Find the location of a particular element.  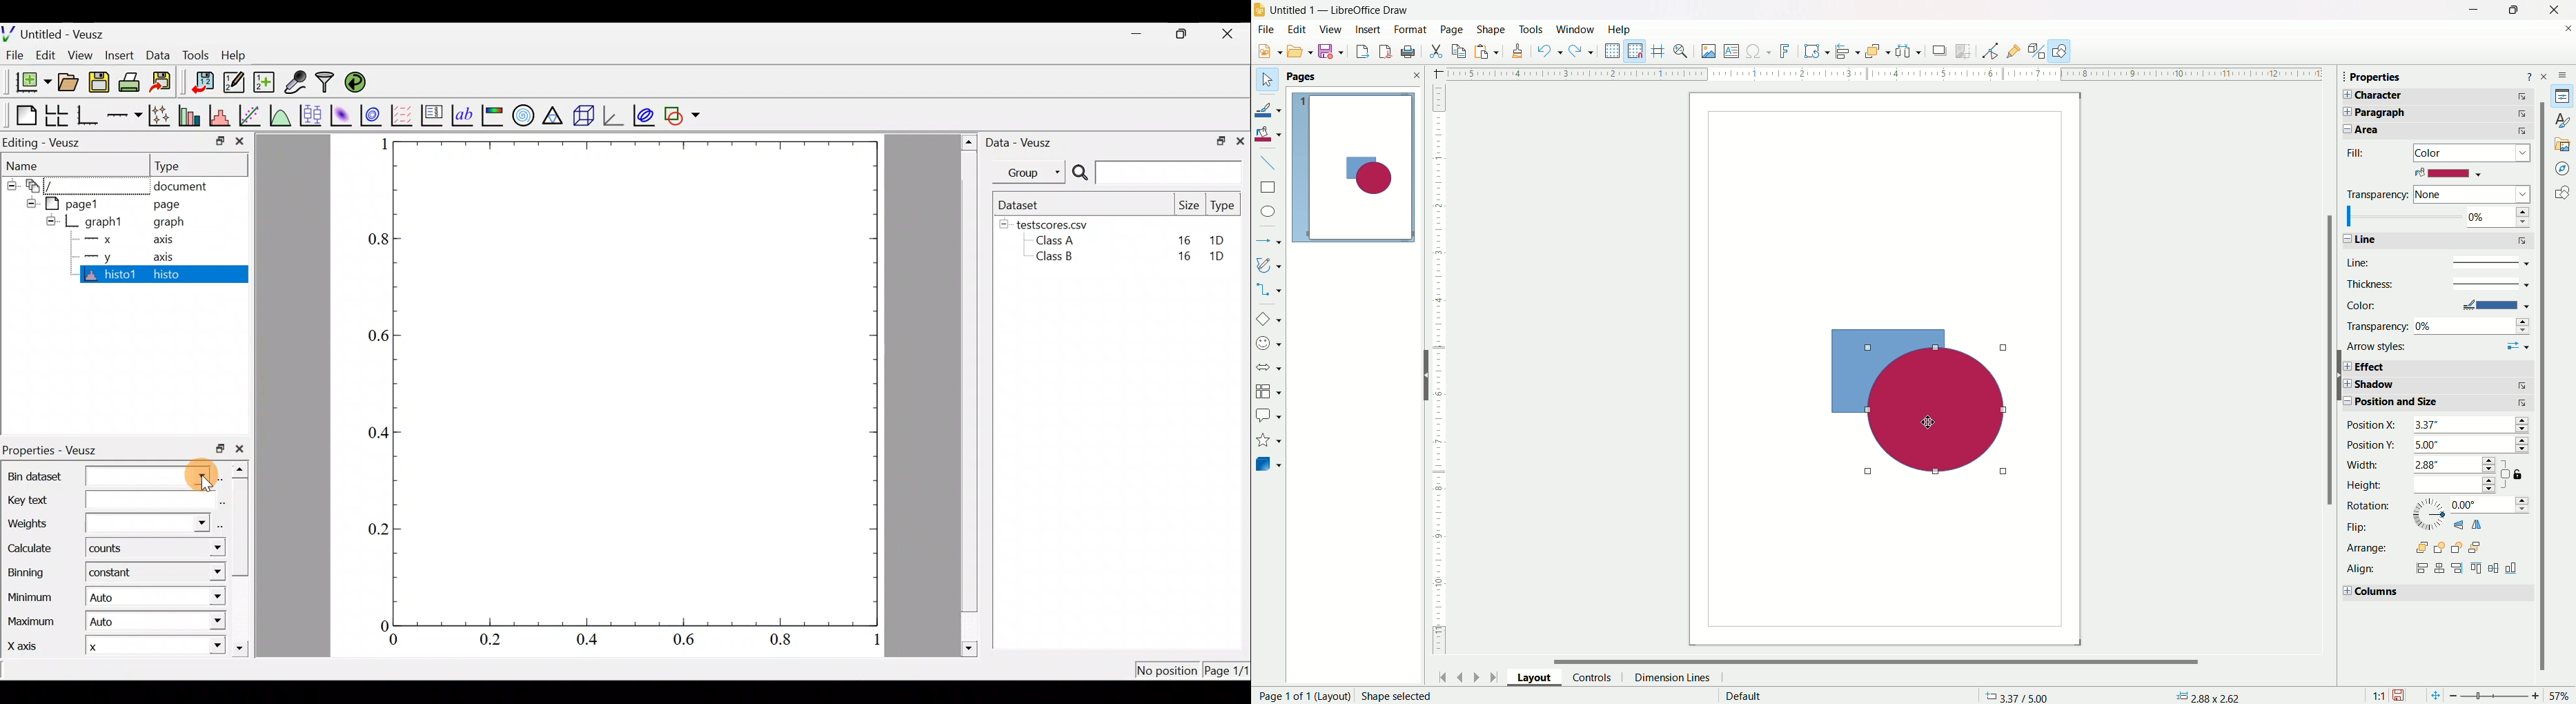

Plot bar charts is located at coordinates (191, 115).